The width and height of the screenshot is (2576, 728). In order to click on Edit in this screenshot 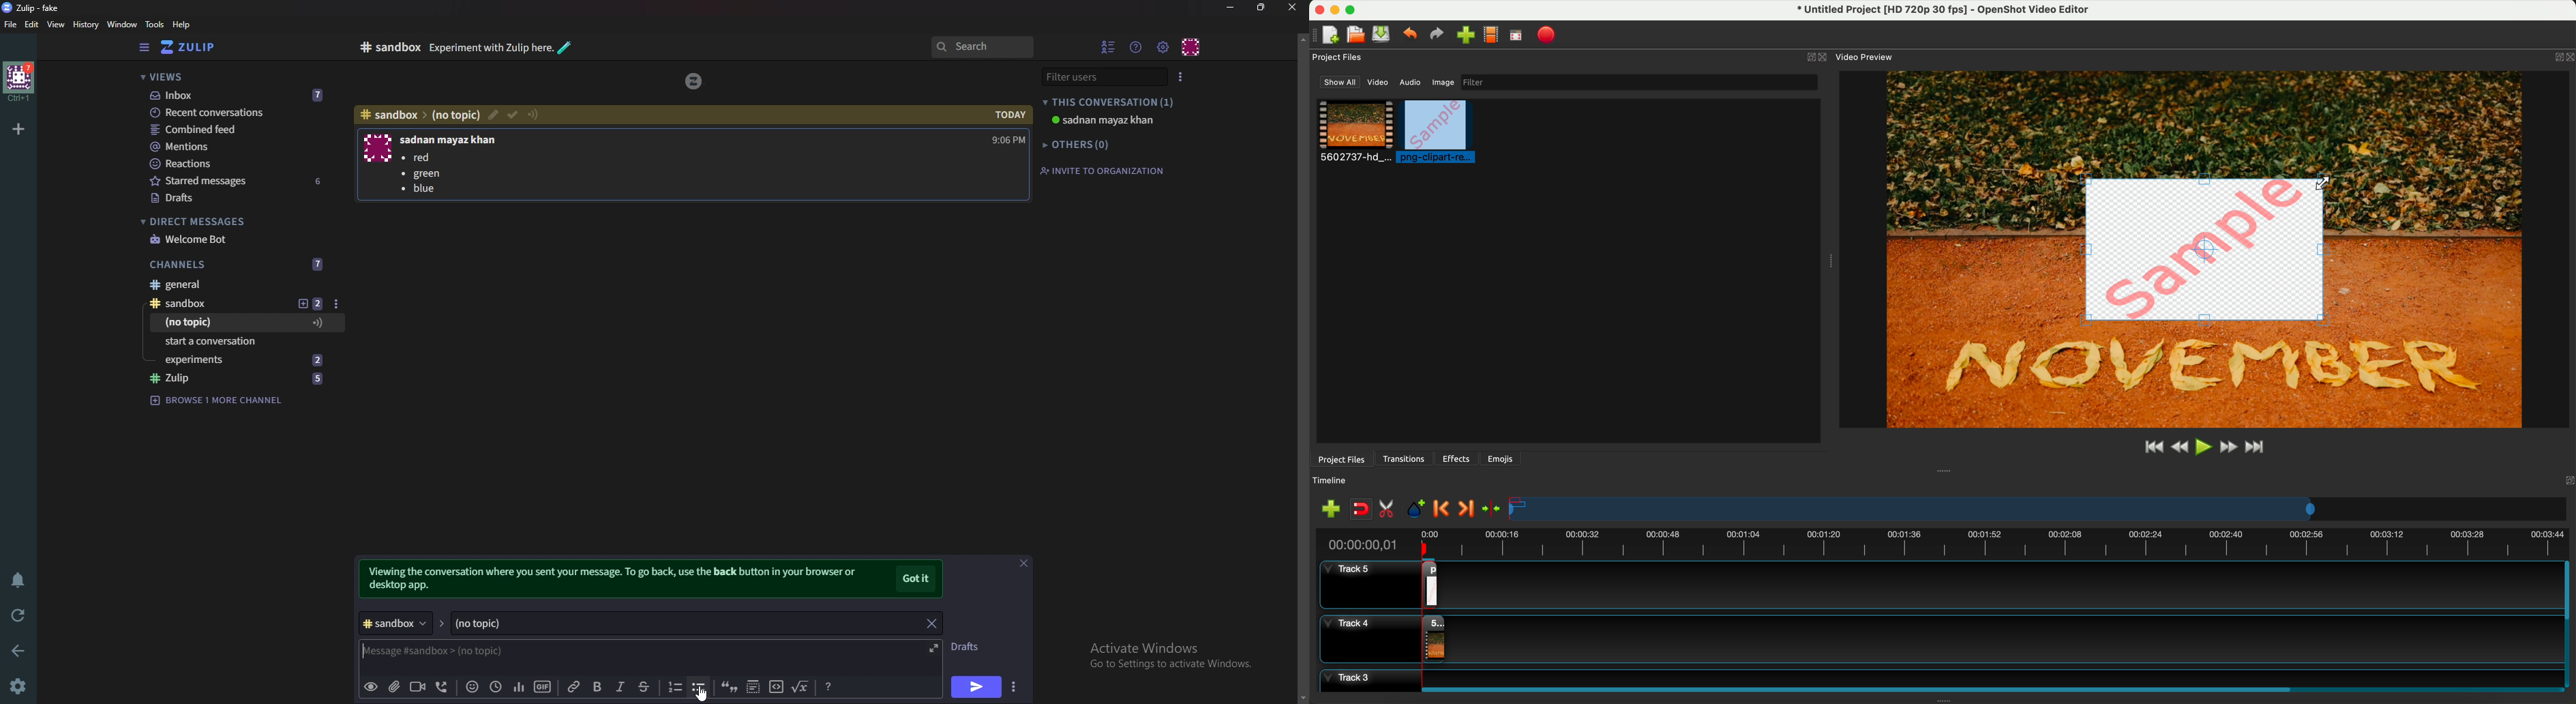, I will do `click(32, 25)`.